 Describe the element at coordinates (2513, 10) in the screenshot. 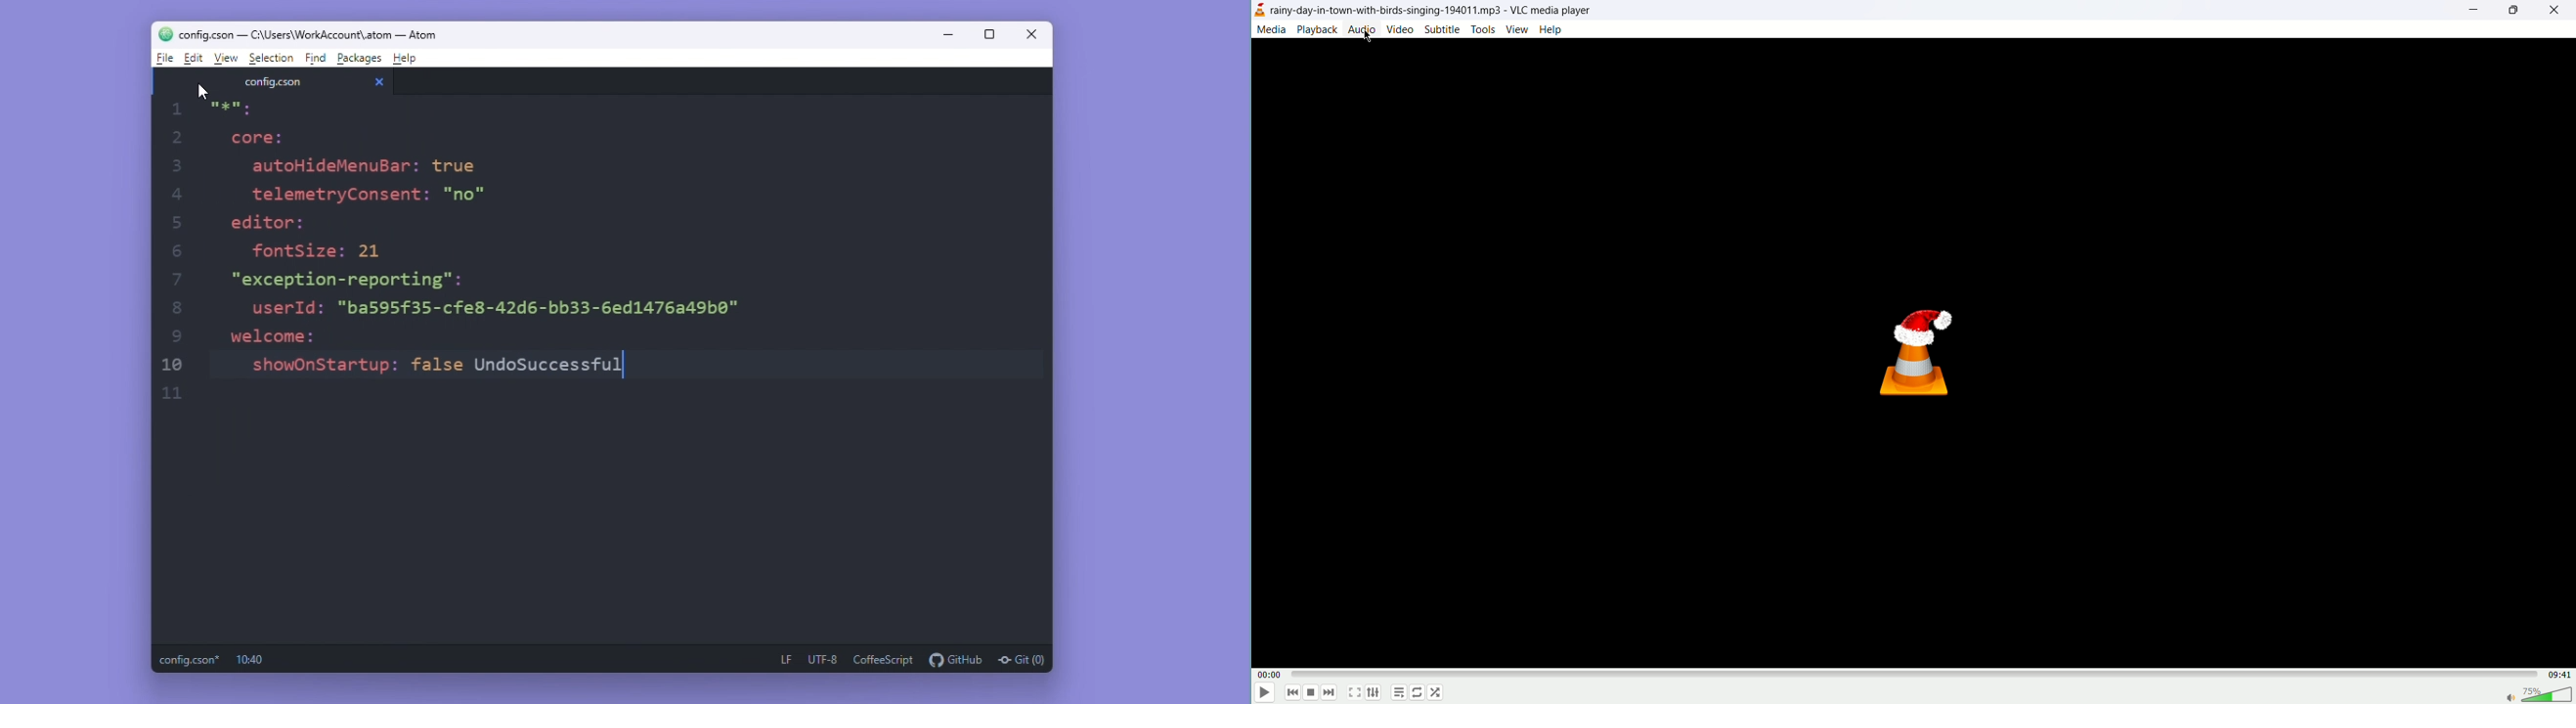

I see `maximize` at that location.